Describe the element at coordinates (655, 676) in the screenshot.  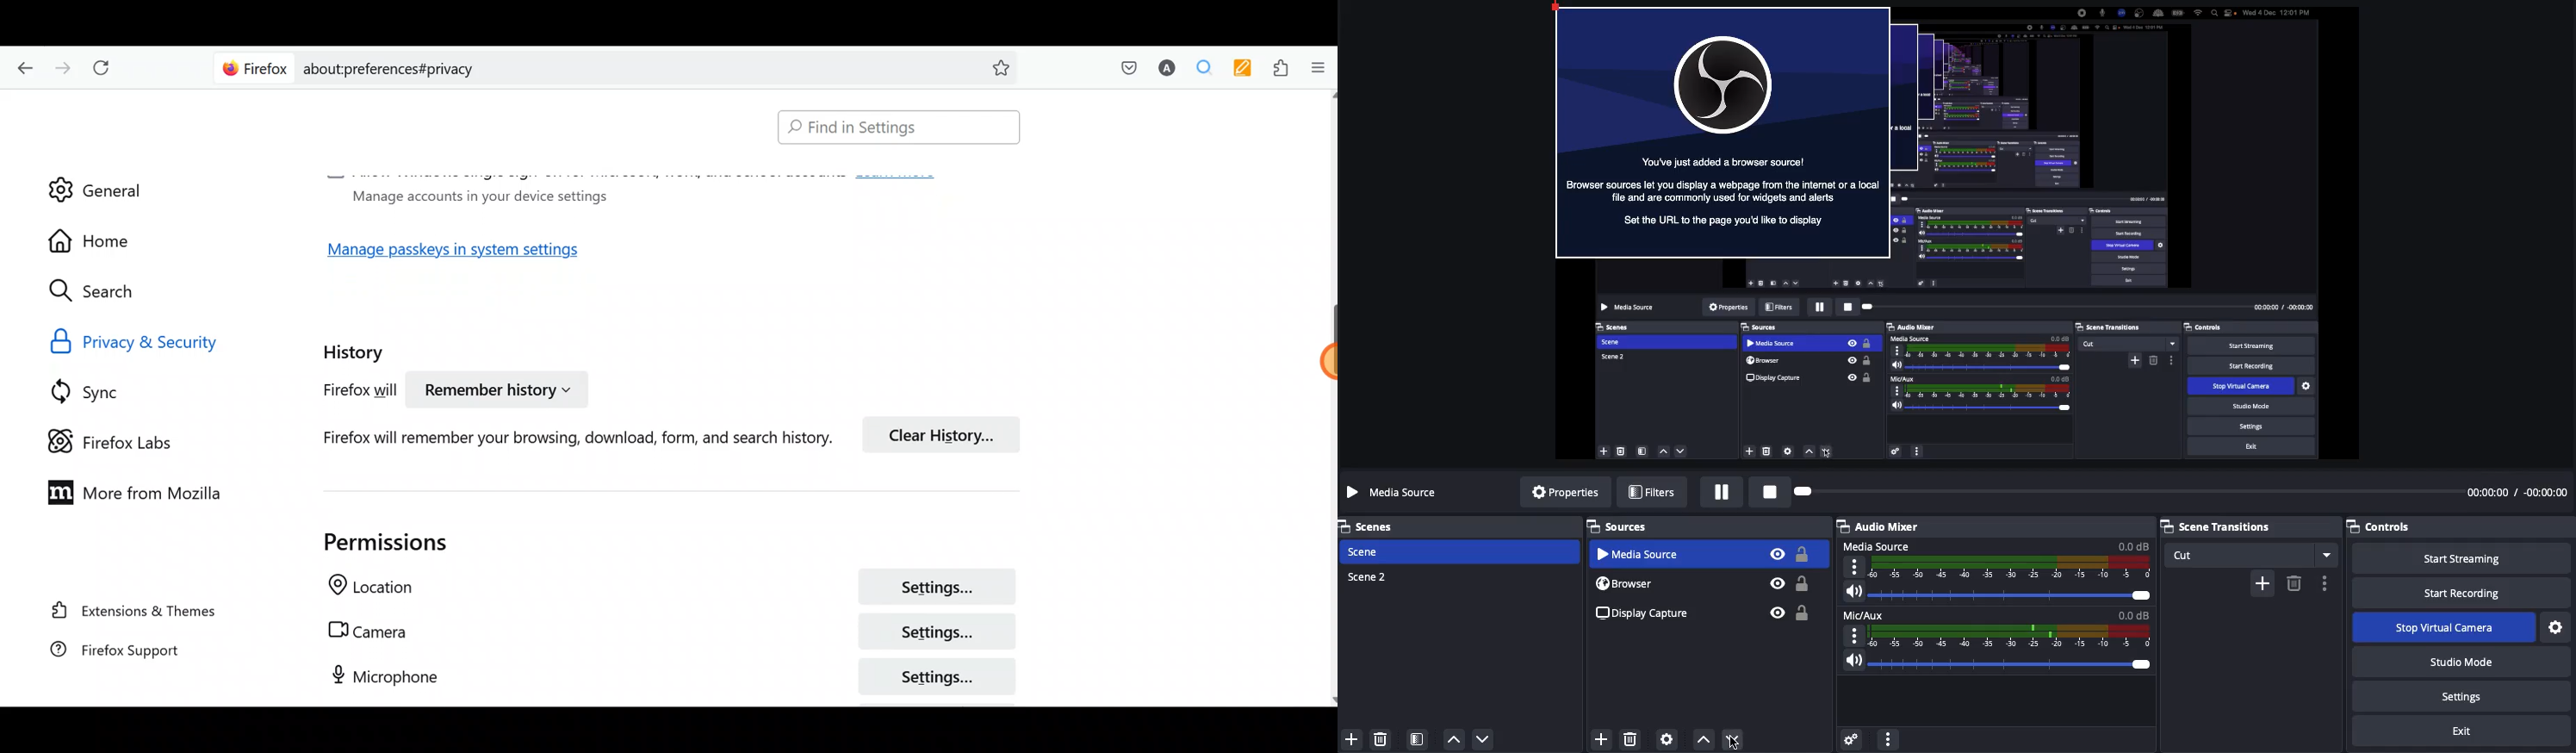
I see `Microphone settings` at that location.